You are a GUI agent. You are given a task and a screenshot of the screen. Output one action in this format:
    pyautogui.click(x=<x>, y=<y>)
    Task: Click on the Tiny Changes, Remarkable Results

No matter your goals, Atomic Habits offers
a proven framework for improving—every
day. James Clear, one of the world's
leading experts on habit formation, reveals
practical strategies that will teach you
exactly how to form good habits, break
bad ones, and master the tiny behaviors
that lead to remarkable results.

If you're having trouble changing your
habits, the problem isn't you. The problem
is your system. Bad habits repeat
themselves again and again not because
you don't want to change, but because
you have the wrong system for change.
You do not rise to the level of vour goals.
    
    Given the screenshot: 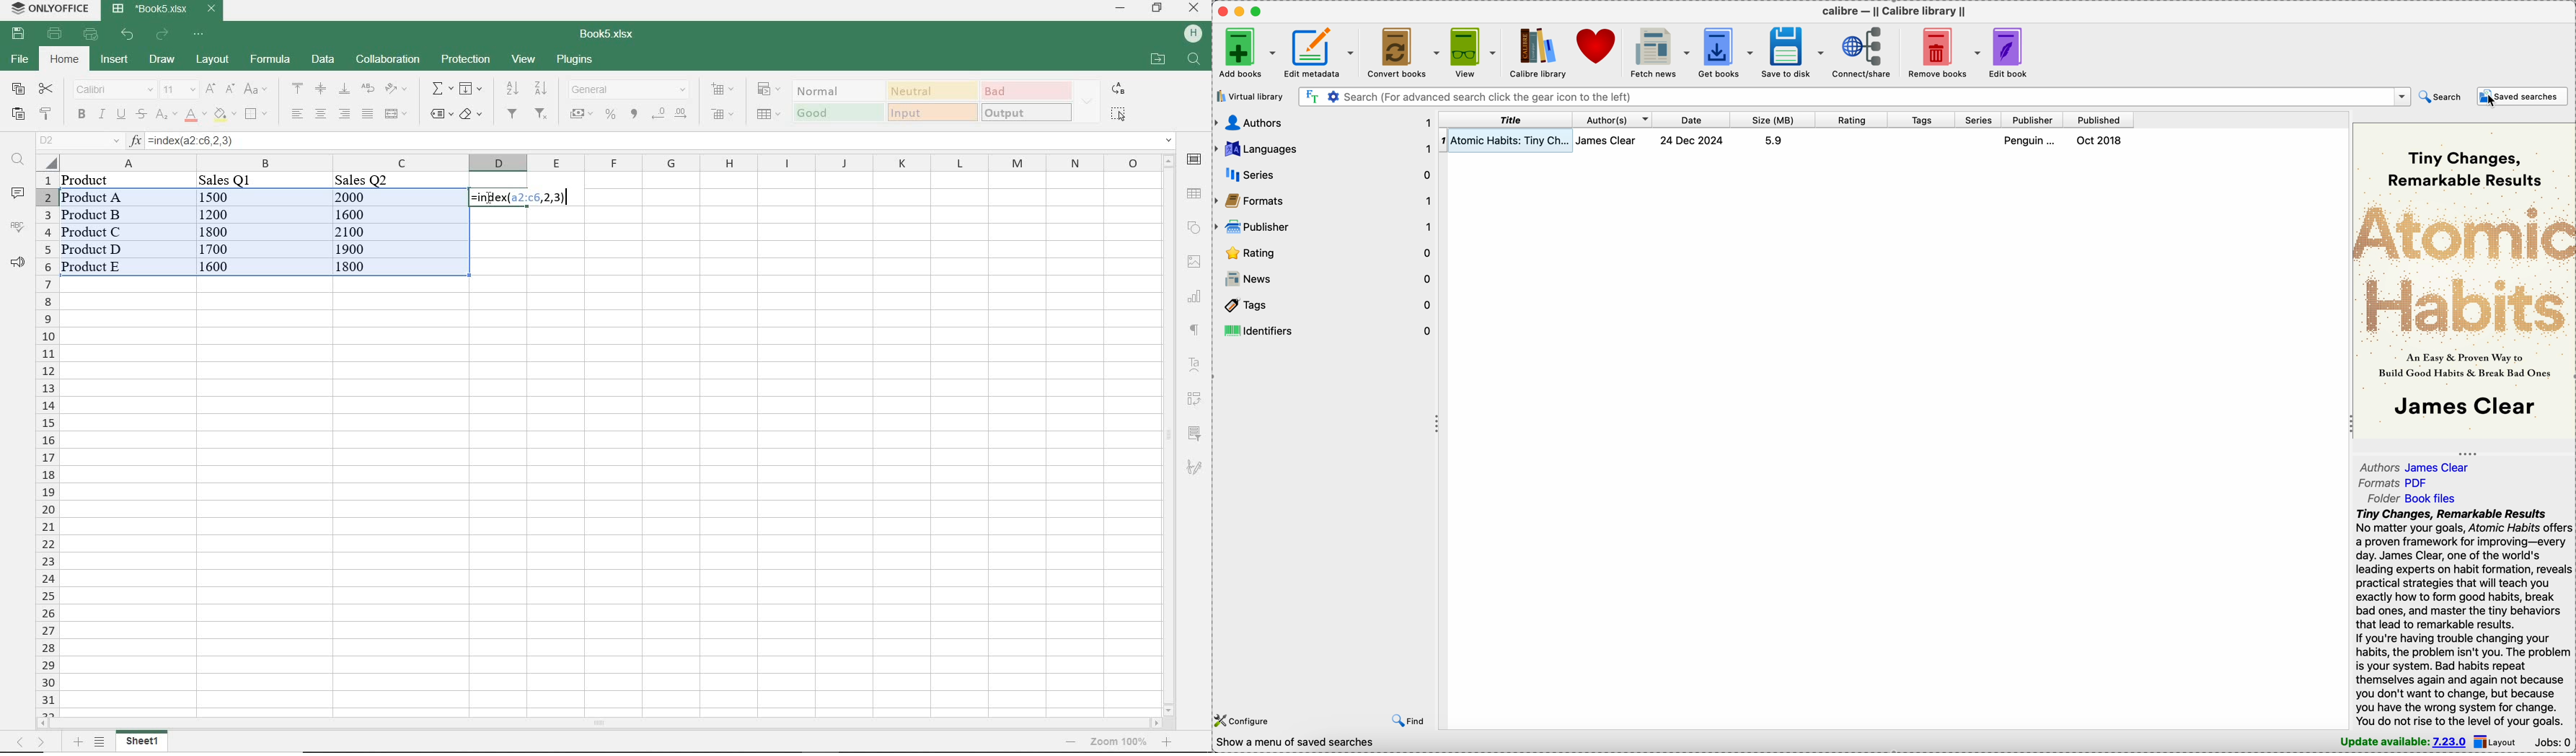 What is the action you would take?
    pyautogui.click(x=2457, y=617)
    